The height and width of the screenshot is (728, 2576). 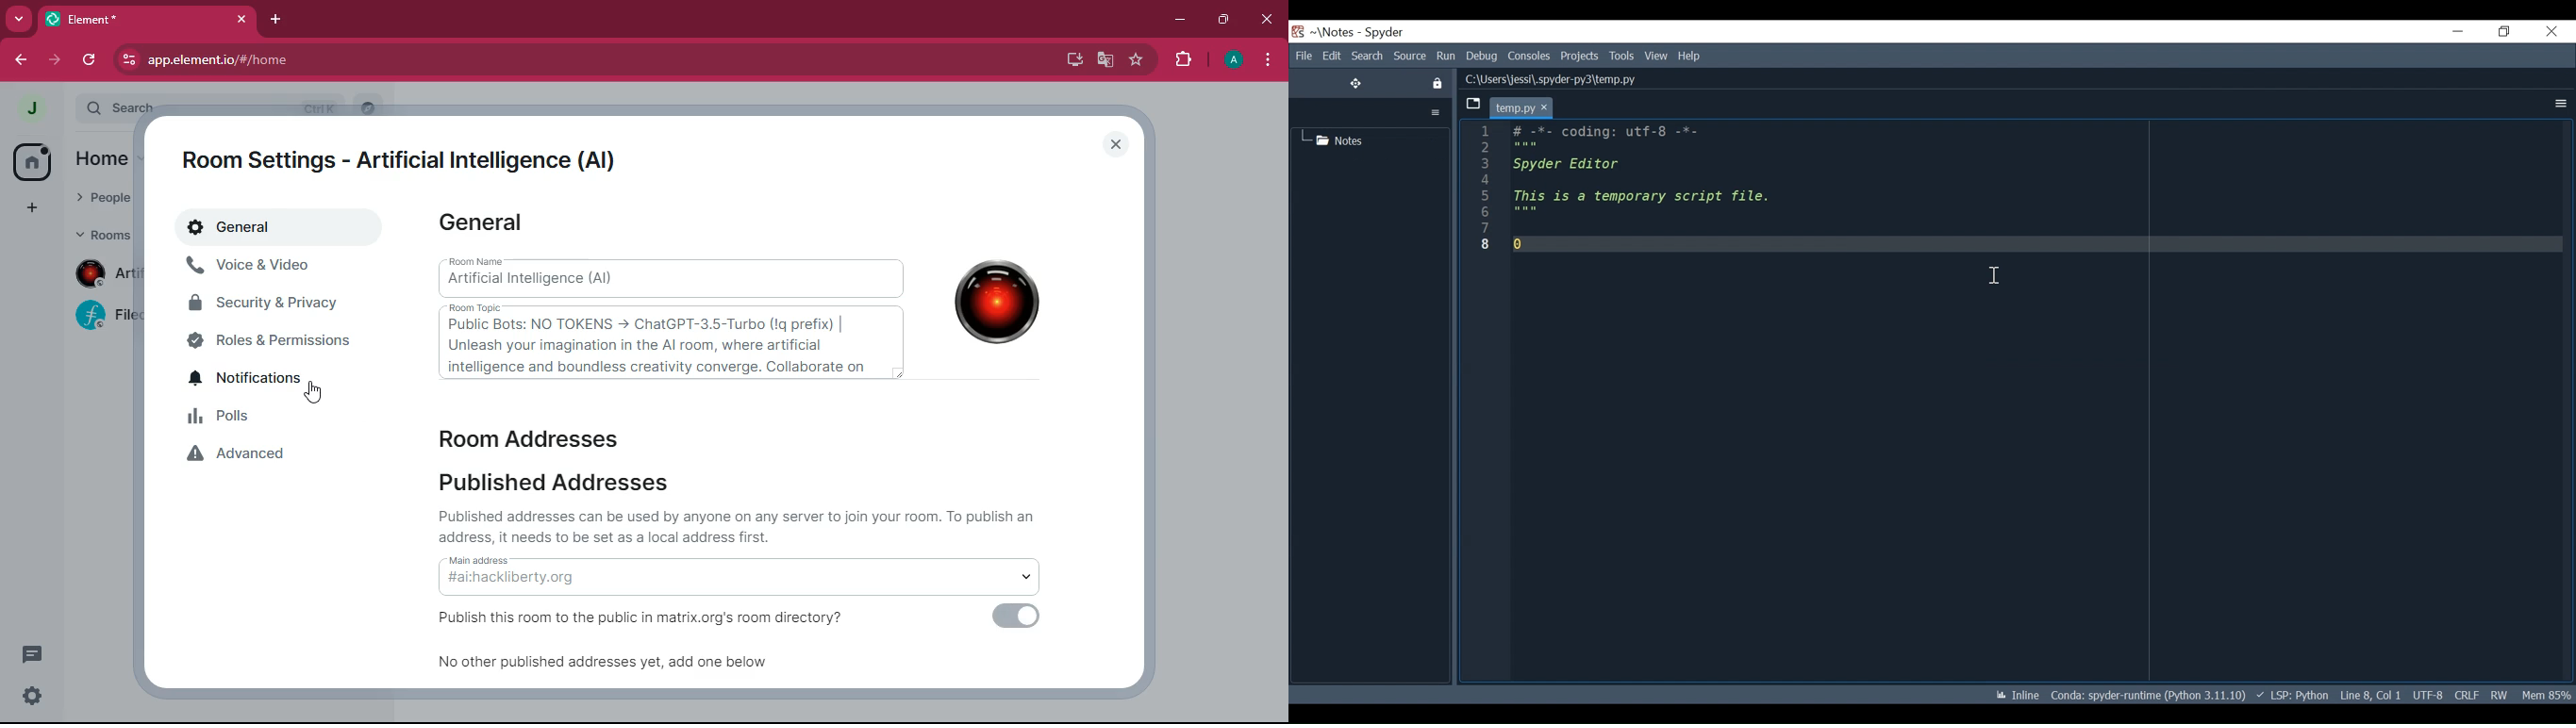 What do you see at coordinates (2503, 696) in the screenshot?
I see `RW` at bounding box center [2503, 696].